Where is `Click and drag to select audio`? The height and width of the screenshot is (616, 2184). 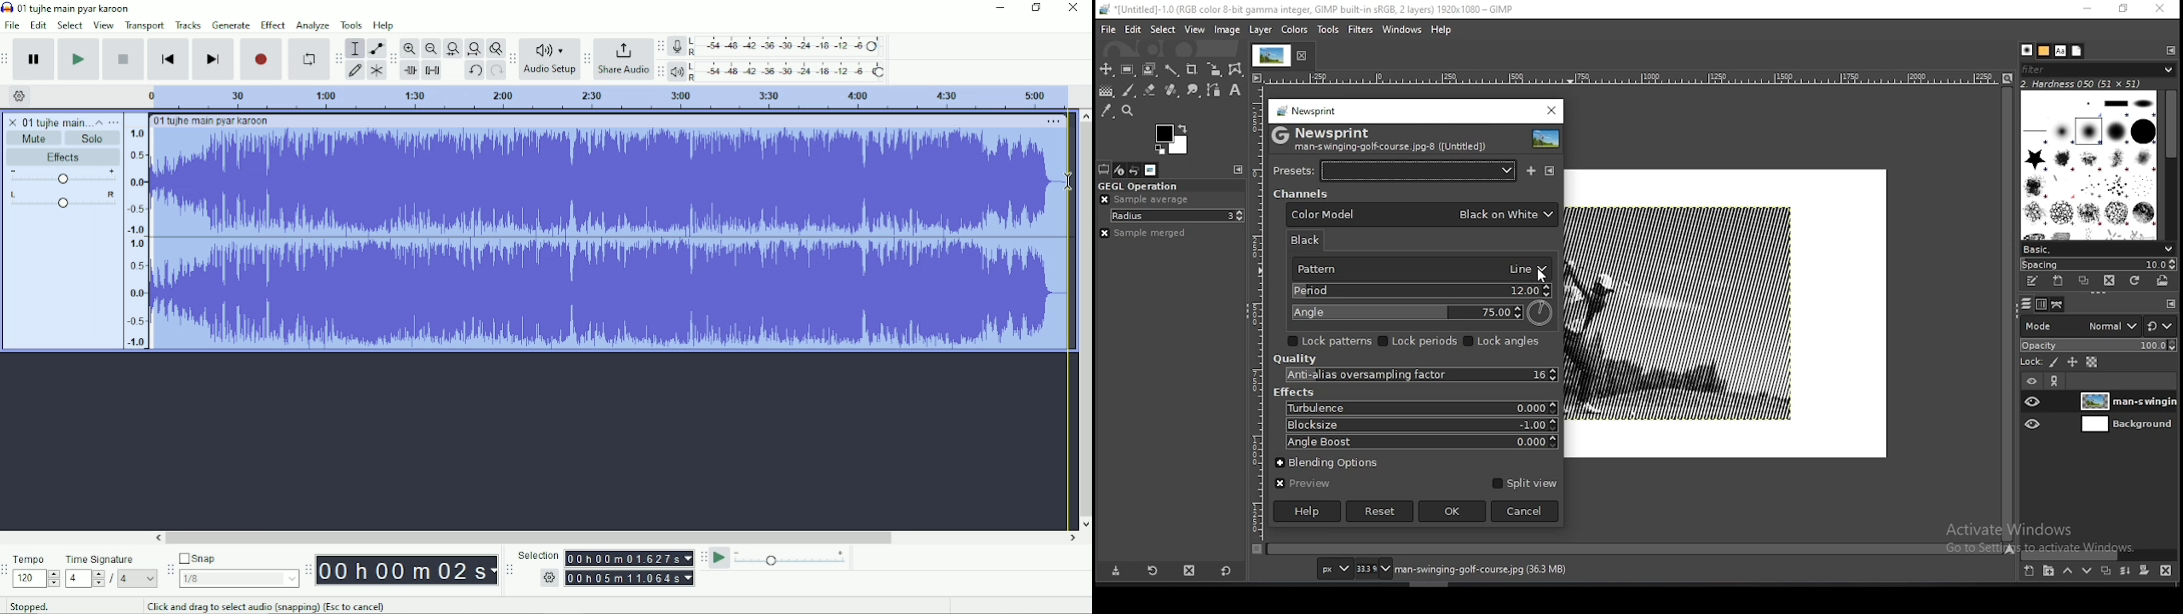 Click and drag to select audio is located at coordinates (267, 606).